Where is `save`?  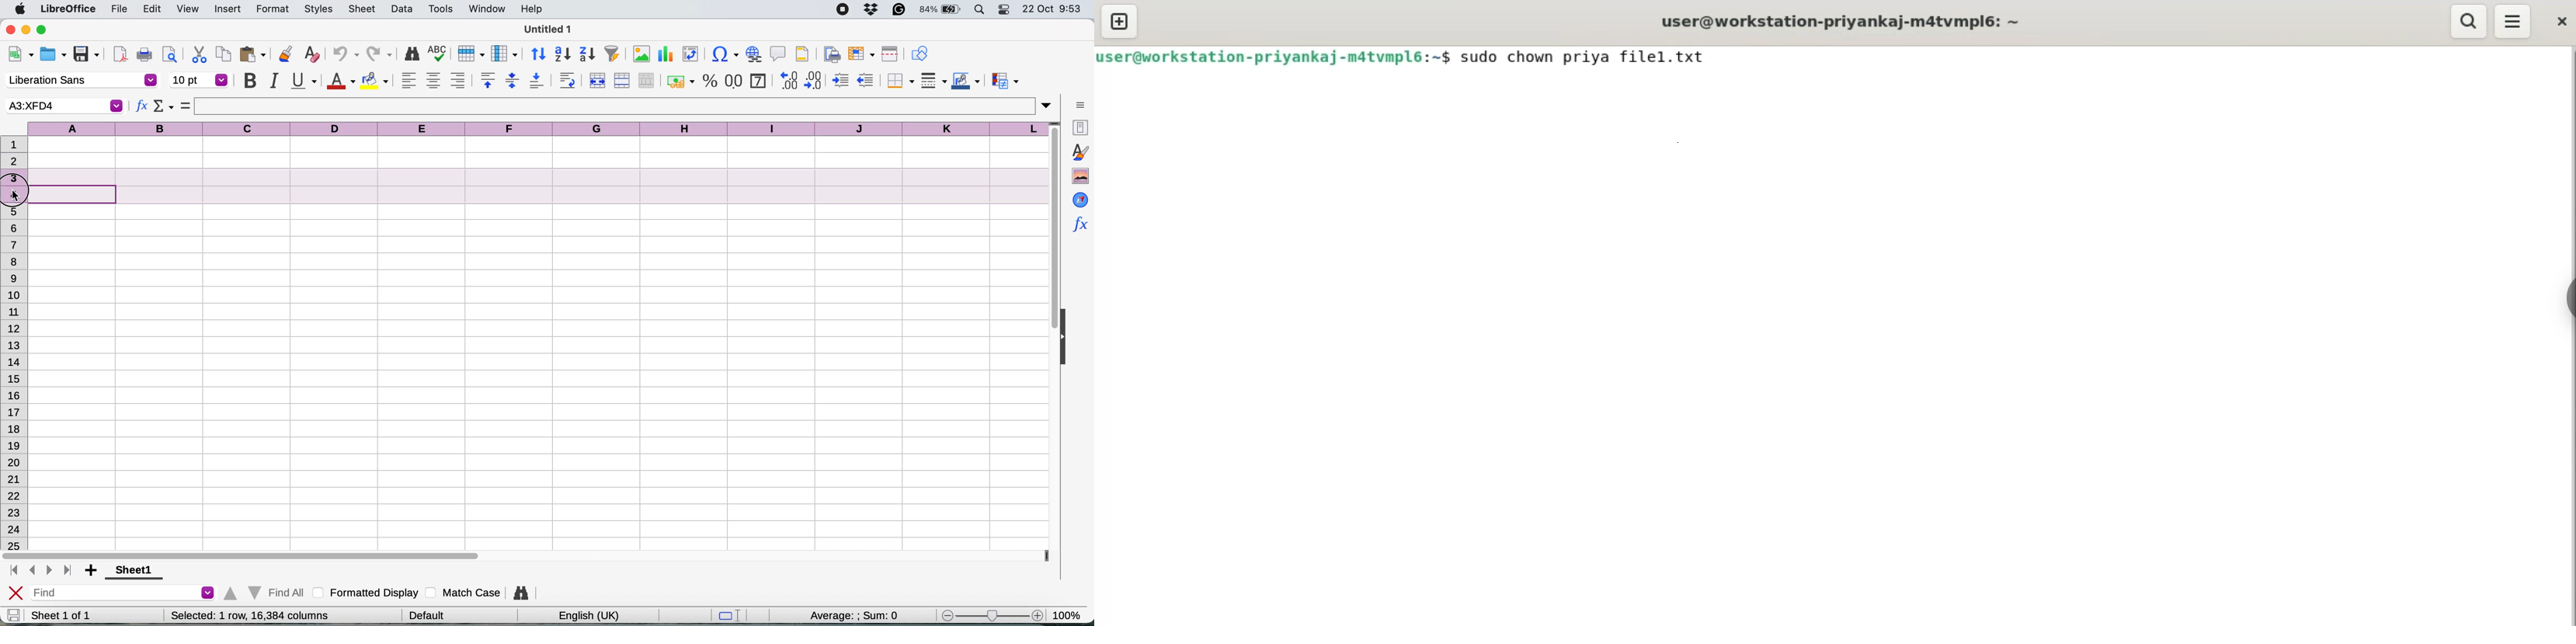
save is located at coordinates (87, 54).